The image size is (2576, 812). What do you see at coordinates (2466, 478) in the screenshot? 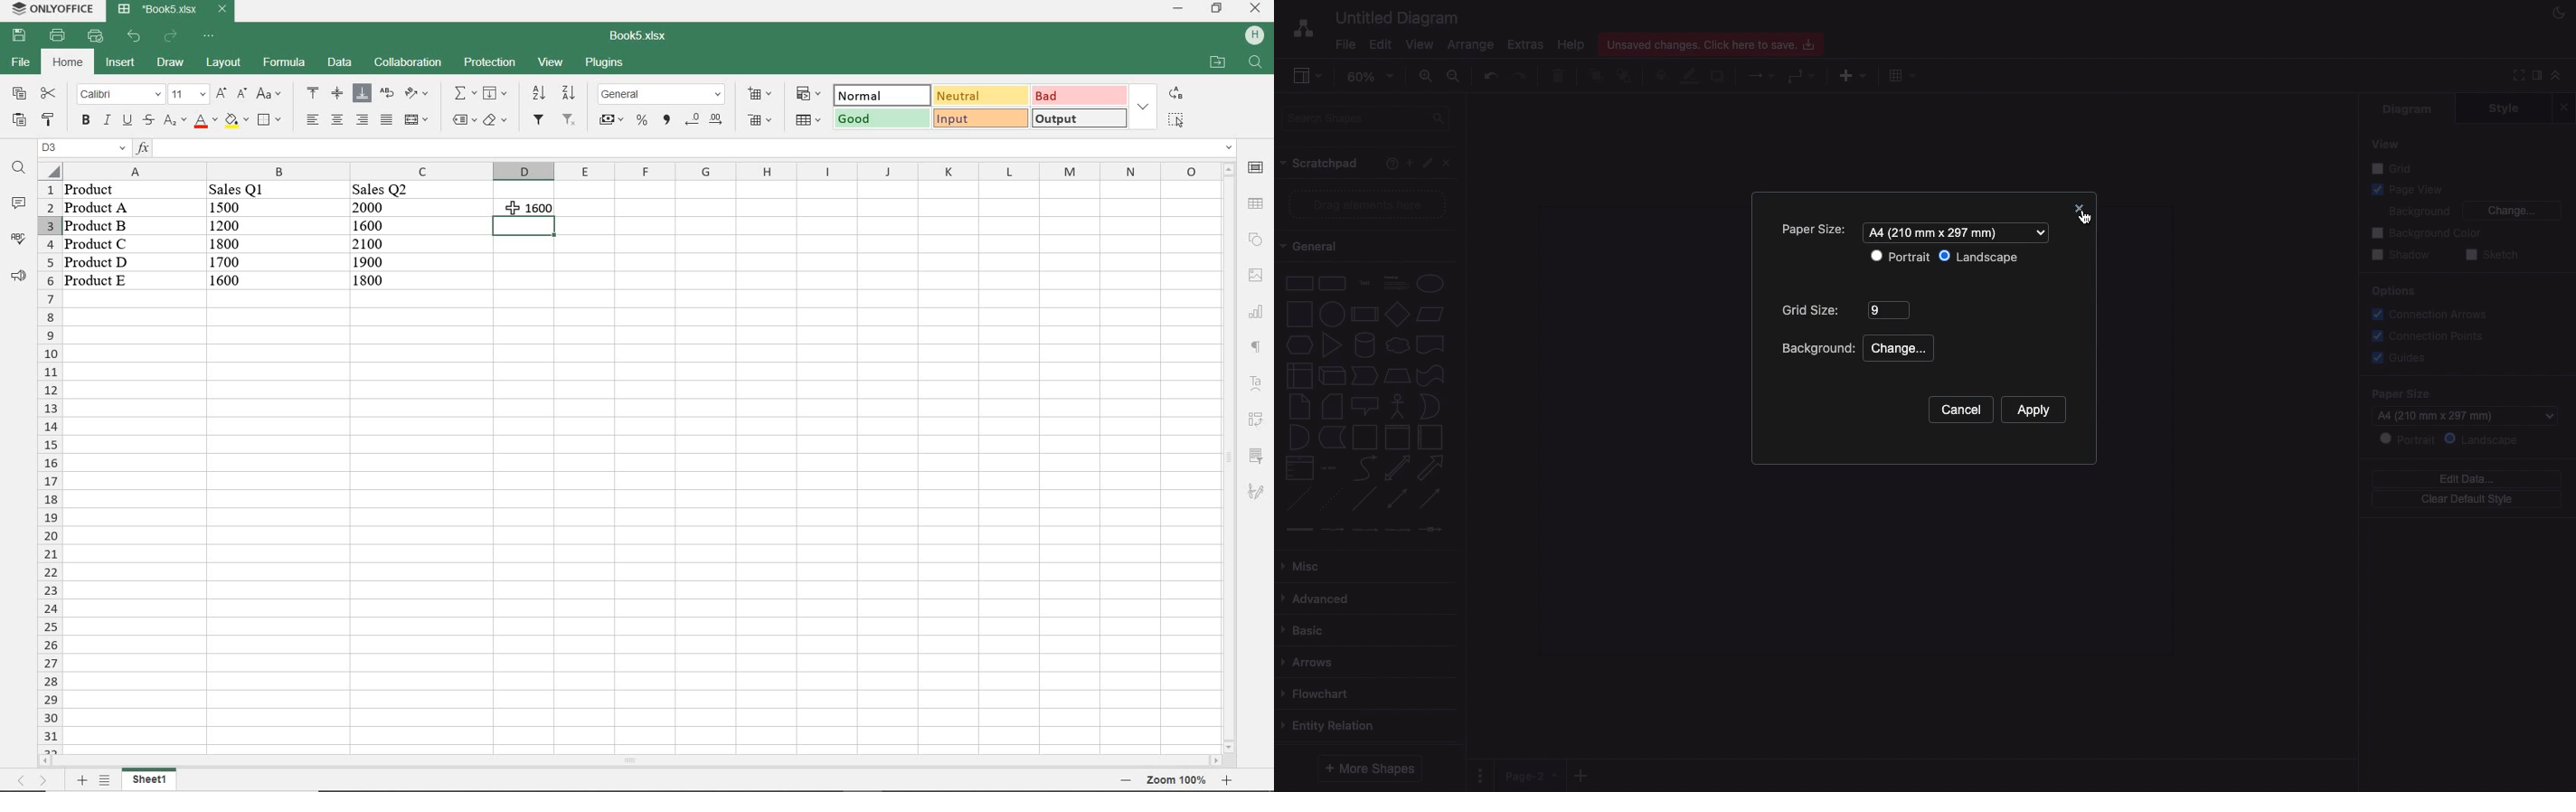
I see `Edit data` at bounding box center [2466, 478].